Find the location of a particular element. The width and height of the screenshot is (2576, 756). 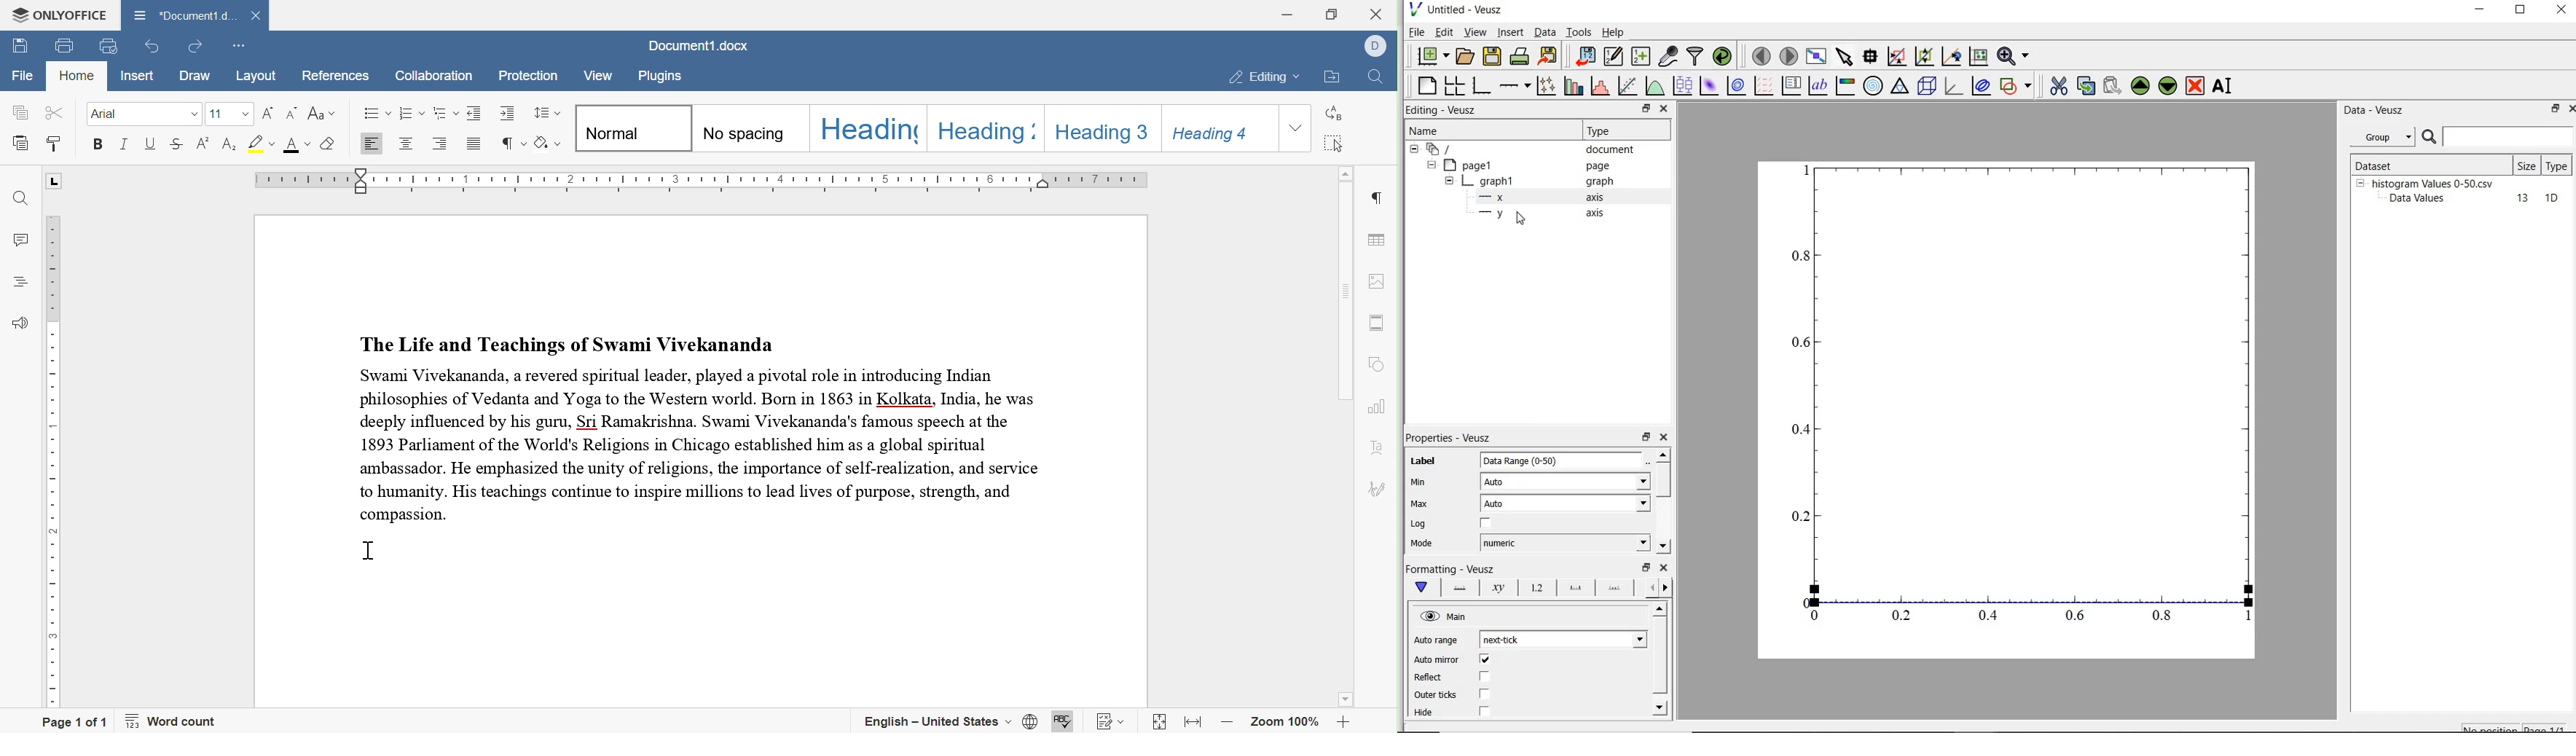

superscript is located at coordinates (203, 143).